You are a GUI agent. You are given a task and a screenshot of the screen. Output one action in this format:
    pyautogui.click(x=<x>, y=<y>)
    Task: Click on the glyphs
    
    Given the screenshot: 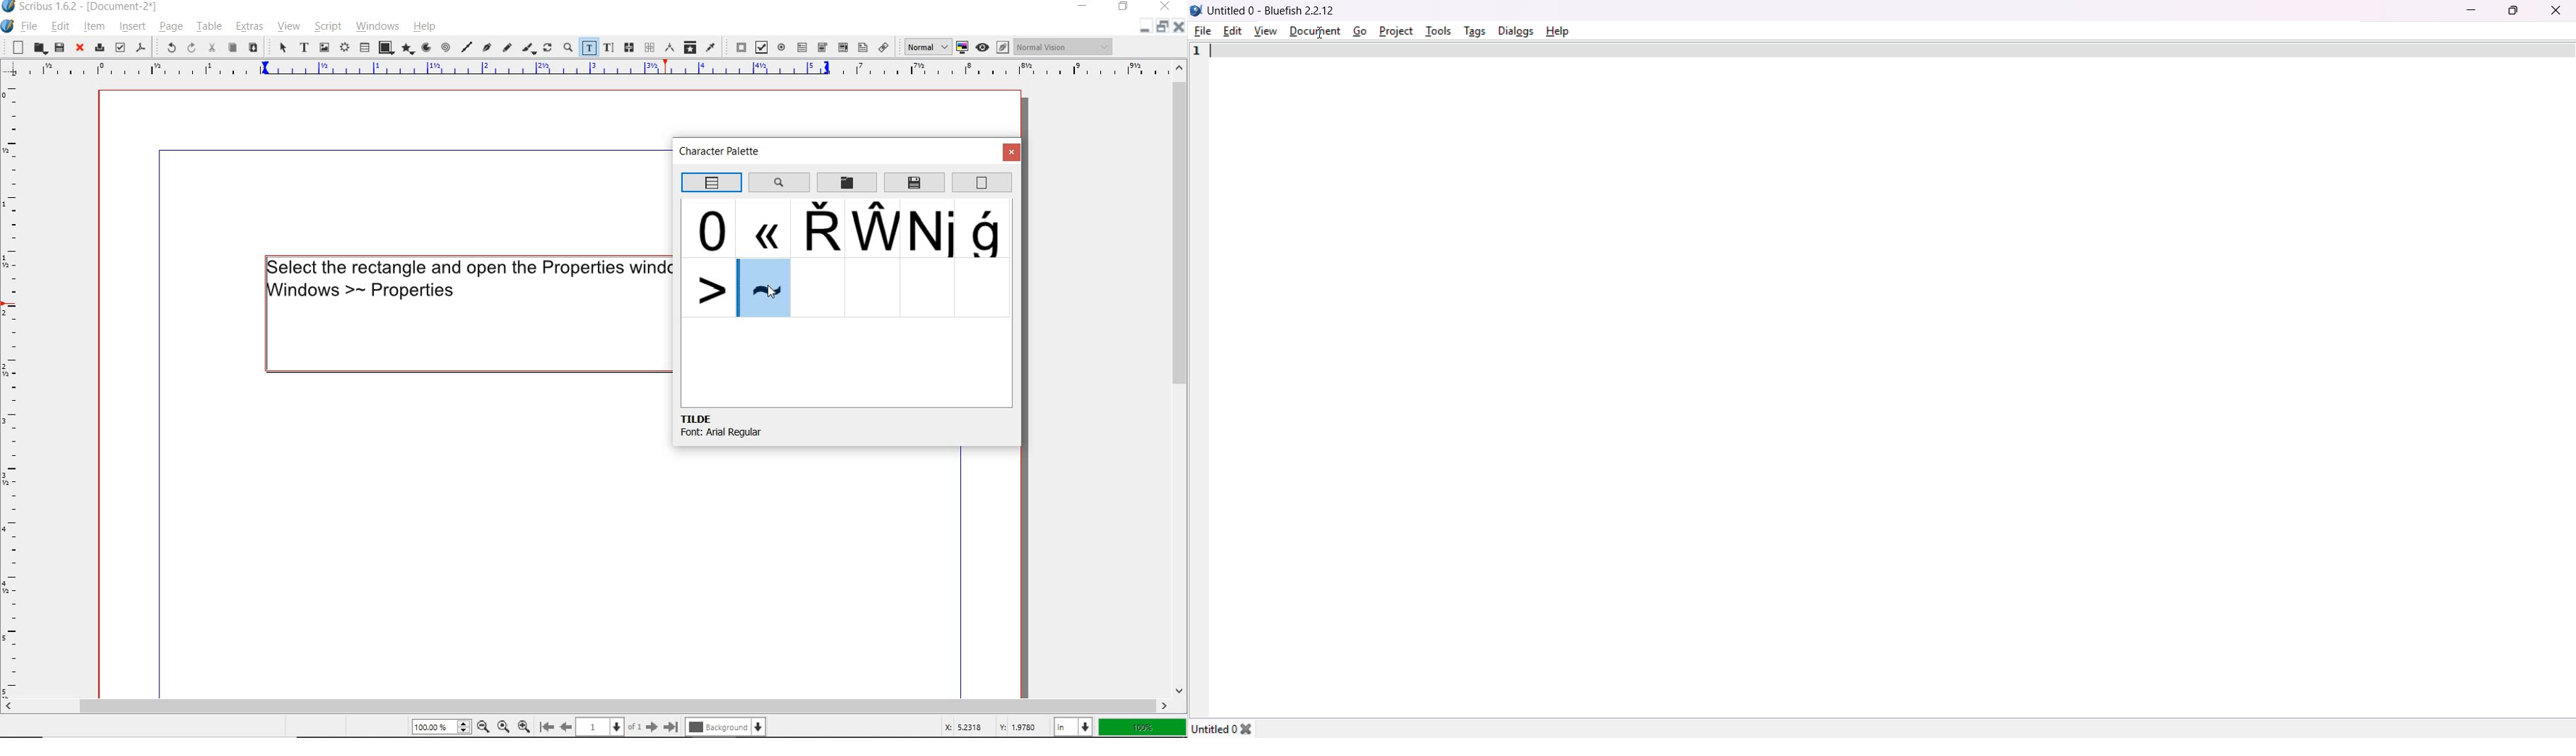 What is the action you would take?
    pyautogui.click(x=763, y=227)
    